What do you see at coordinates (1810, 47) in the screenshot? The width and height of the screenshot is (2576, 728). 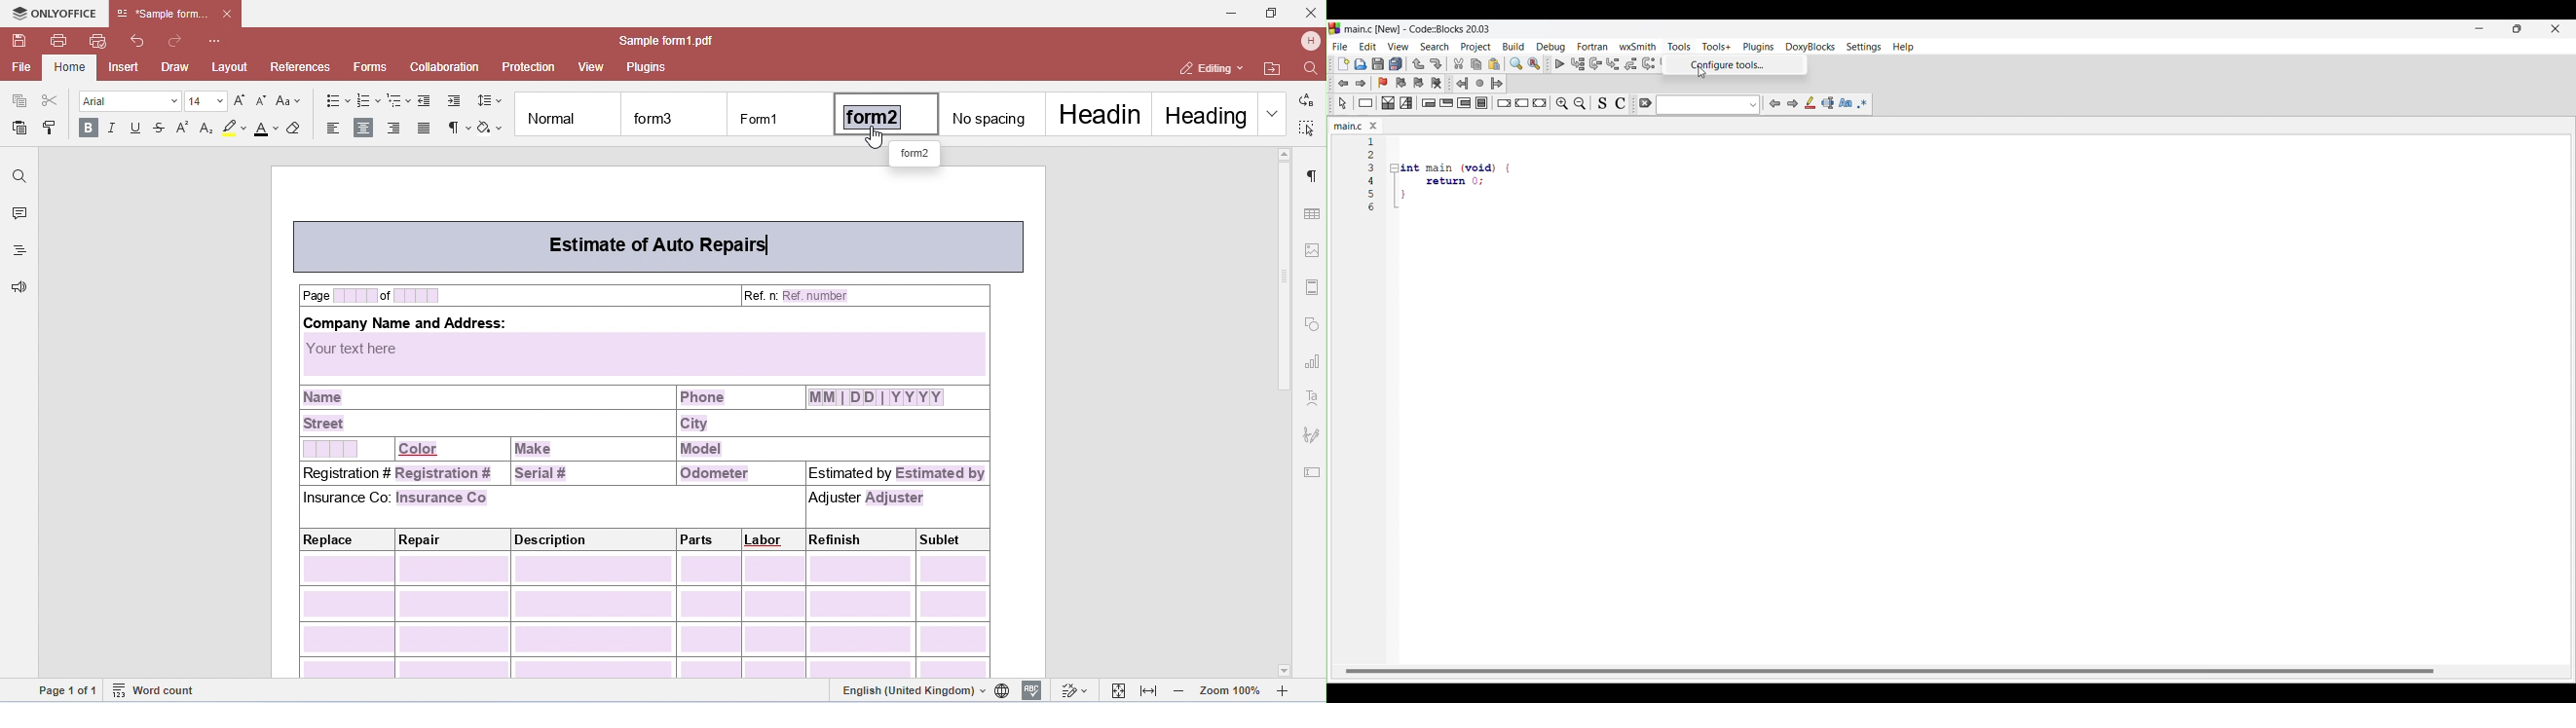 I see `DoxyBlocks menu` at bounding box center [1810, 47].